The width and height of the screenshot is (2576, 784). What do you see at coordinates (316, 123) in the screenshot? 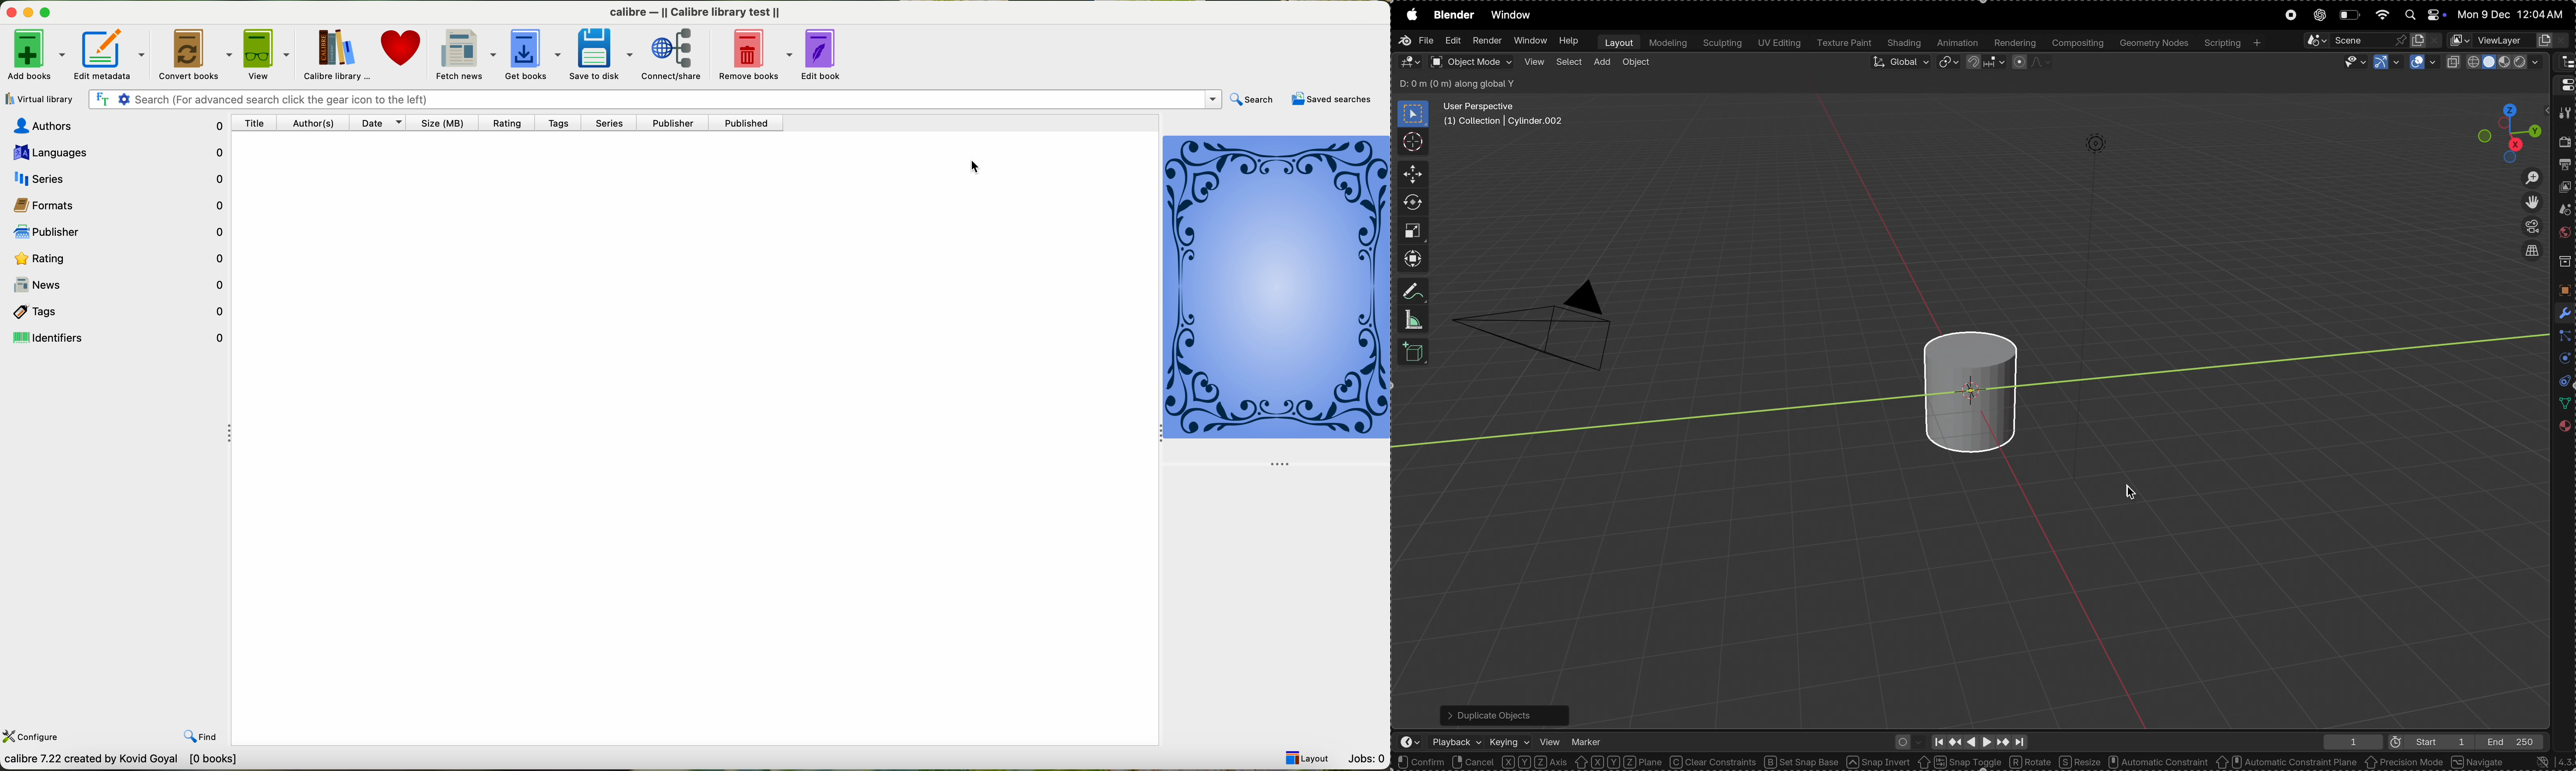
I see `author` at bounding box center [316, 123].